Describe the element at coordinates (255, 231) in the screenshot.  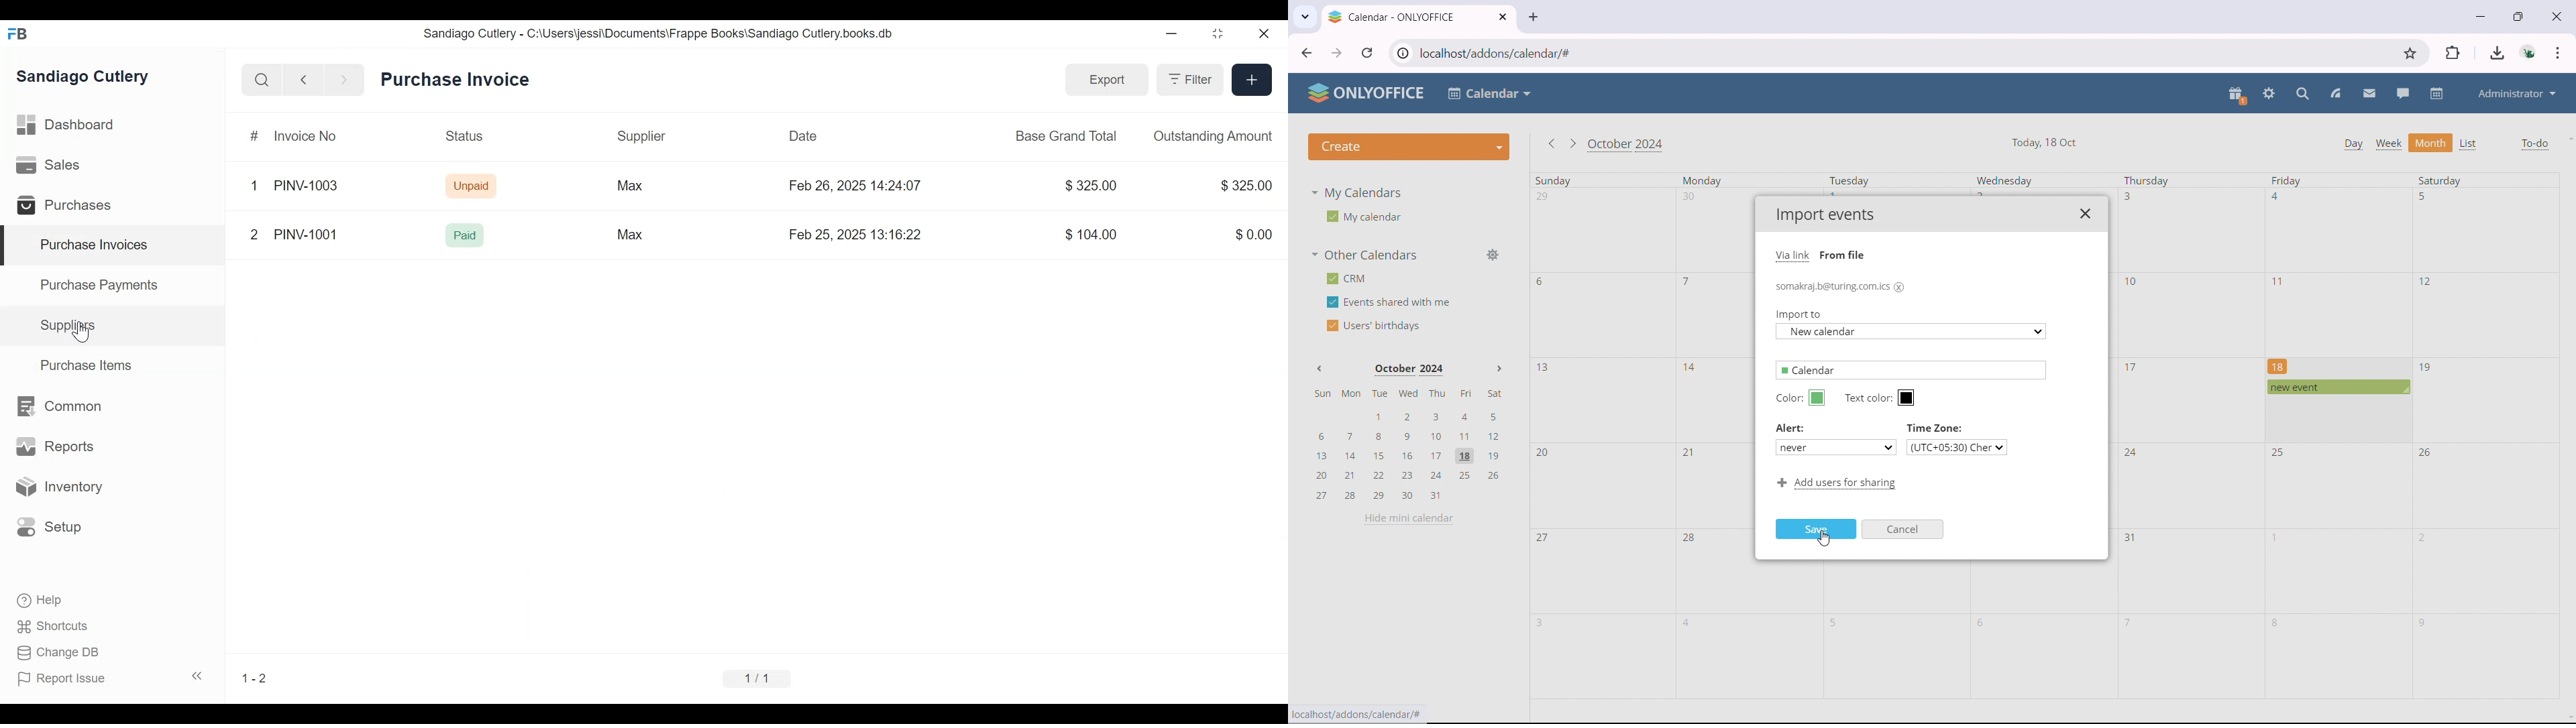
I see `2` at that location.